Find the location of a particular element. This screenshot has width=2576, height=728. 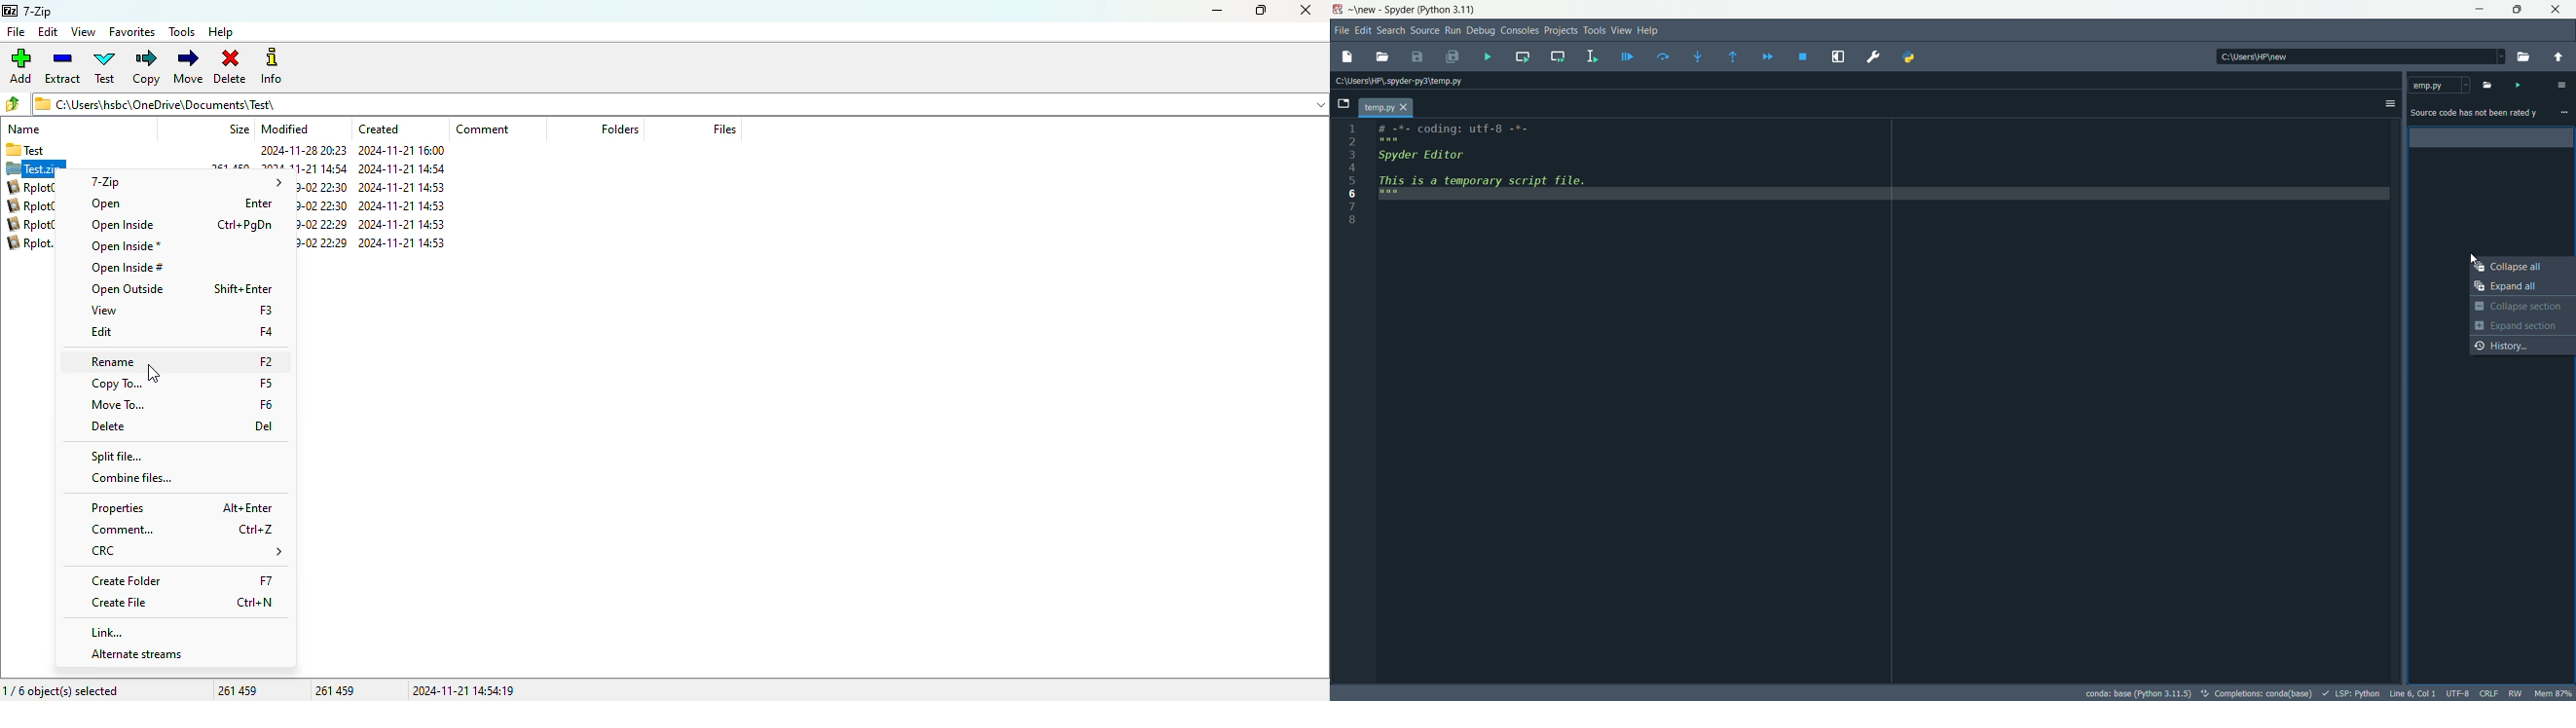

info is located at coordinates (272, 67).